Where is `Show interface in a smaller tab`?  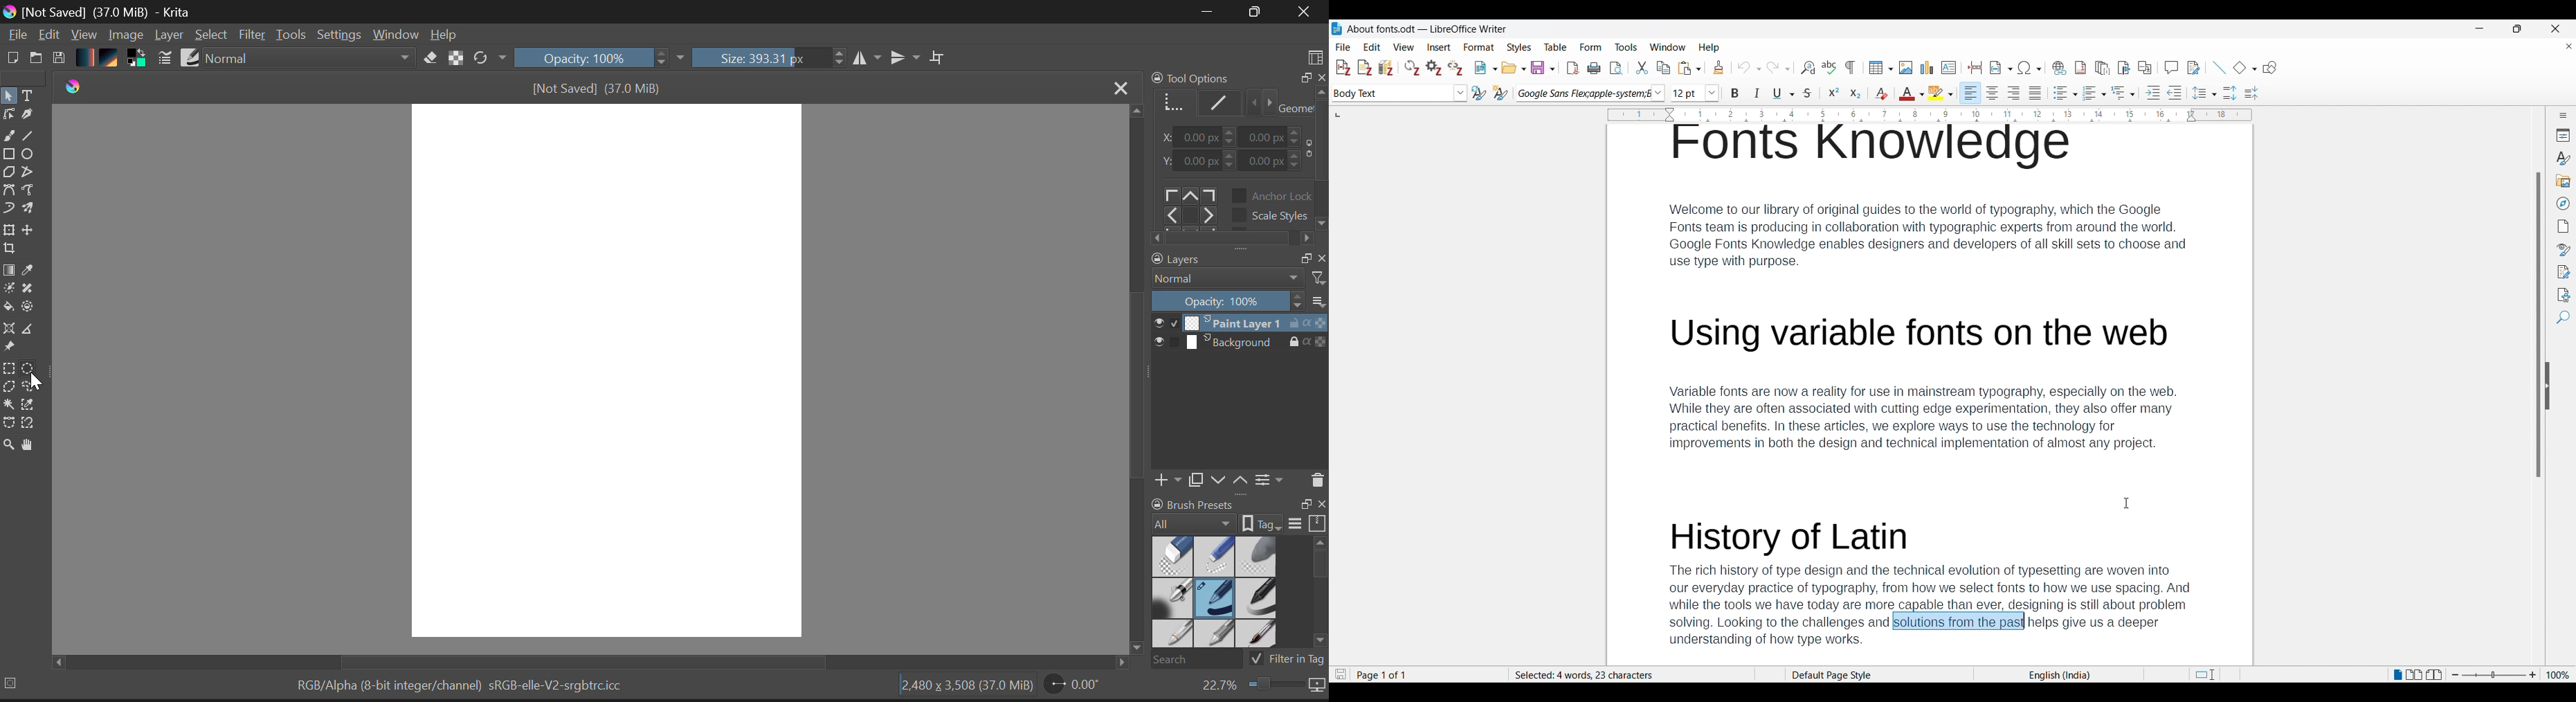
Show interface in a smaller tab is located at coordinates (2517, 29).